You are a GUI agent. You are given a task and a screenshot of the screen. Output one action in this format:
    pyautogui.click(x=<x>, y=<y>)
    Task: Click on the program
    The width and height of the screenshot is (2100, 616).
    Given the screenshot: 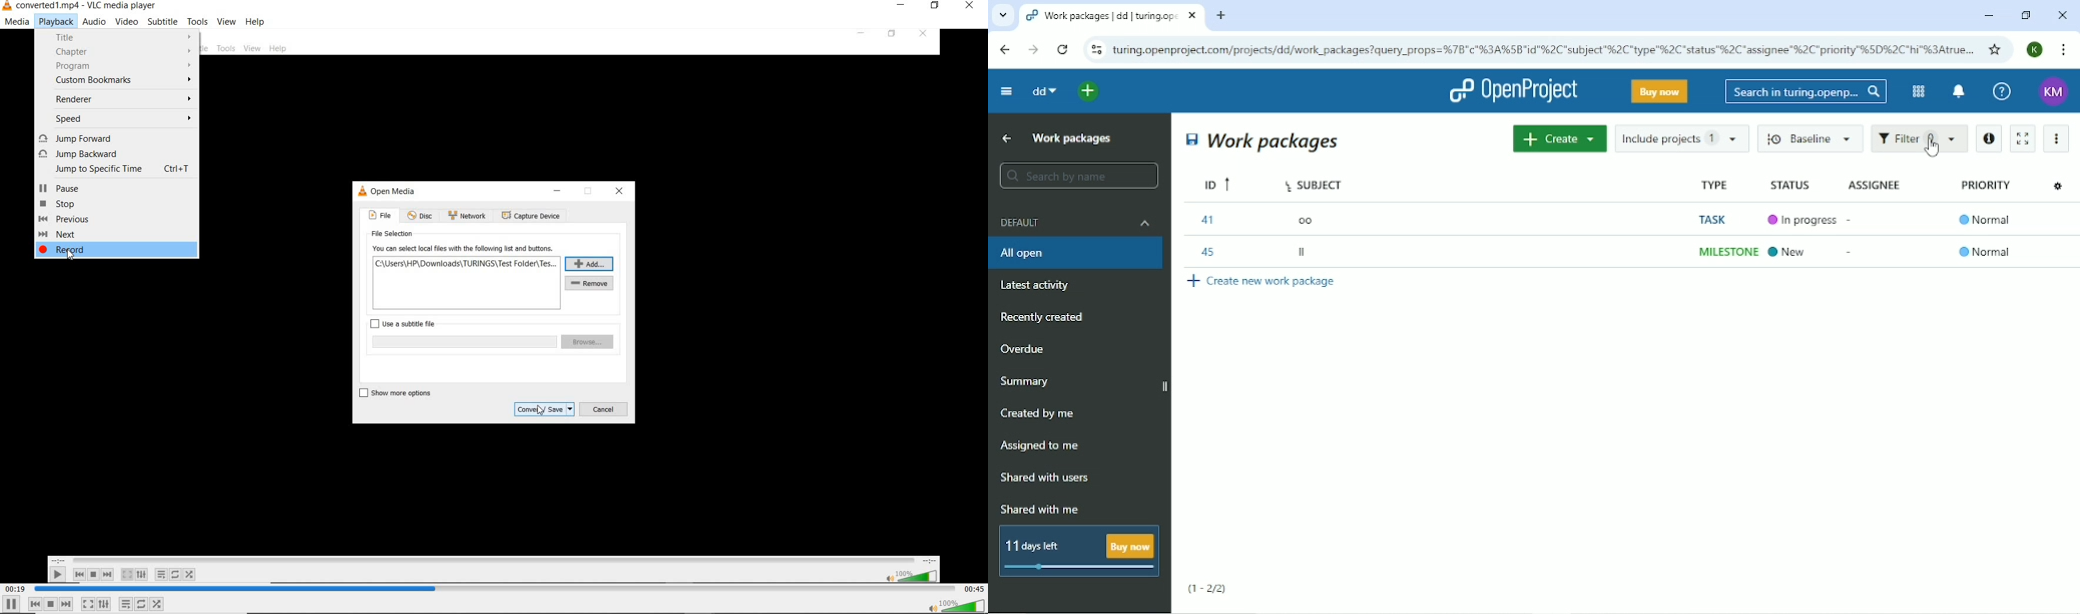 What is the action you would take?
    pyautogui.click(x=122, y=66)
    